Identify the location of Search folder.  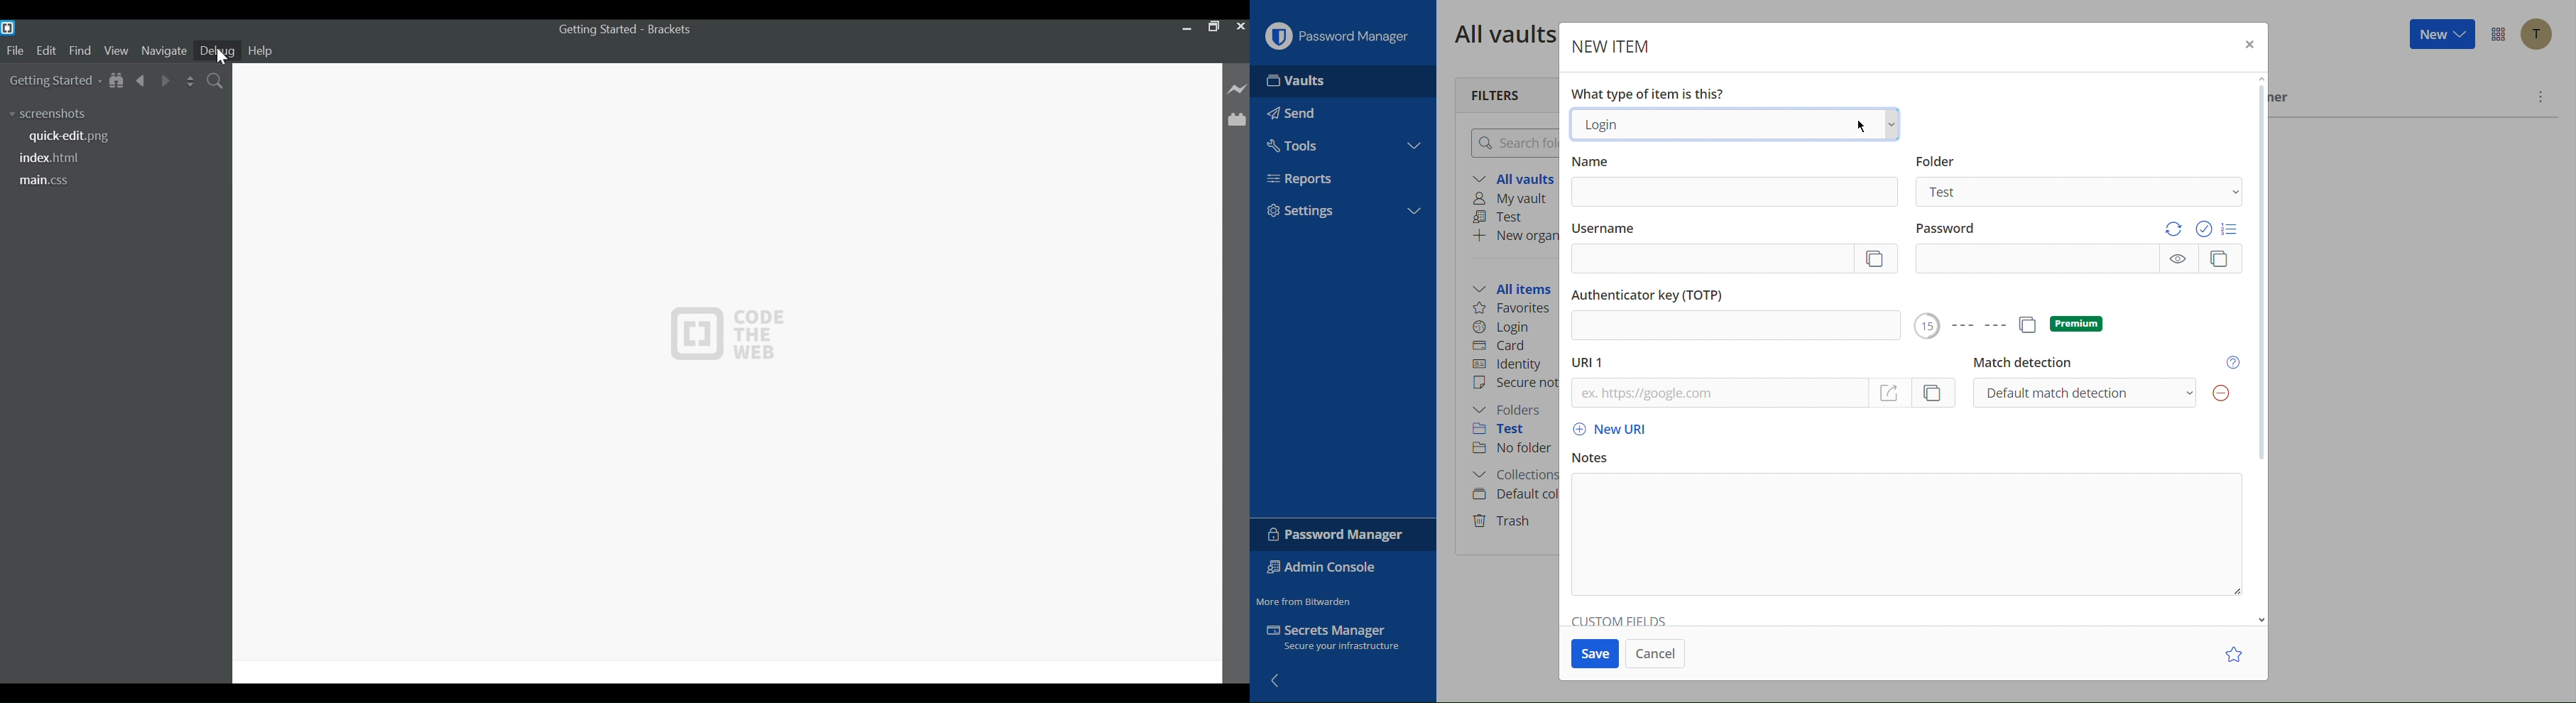
(1515, 142).